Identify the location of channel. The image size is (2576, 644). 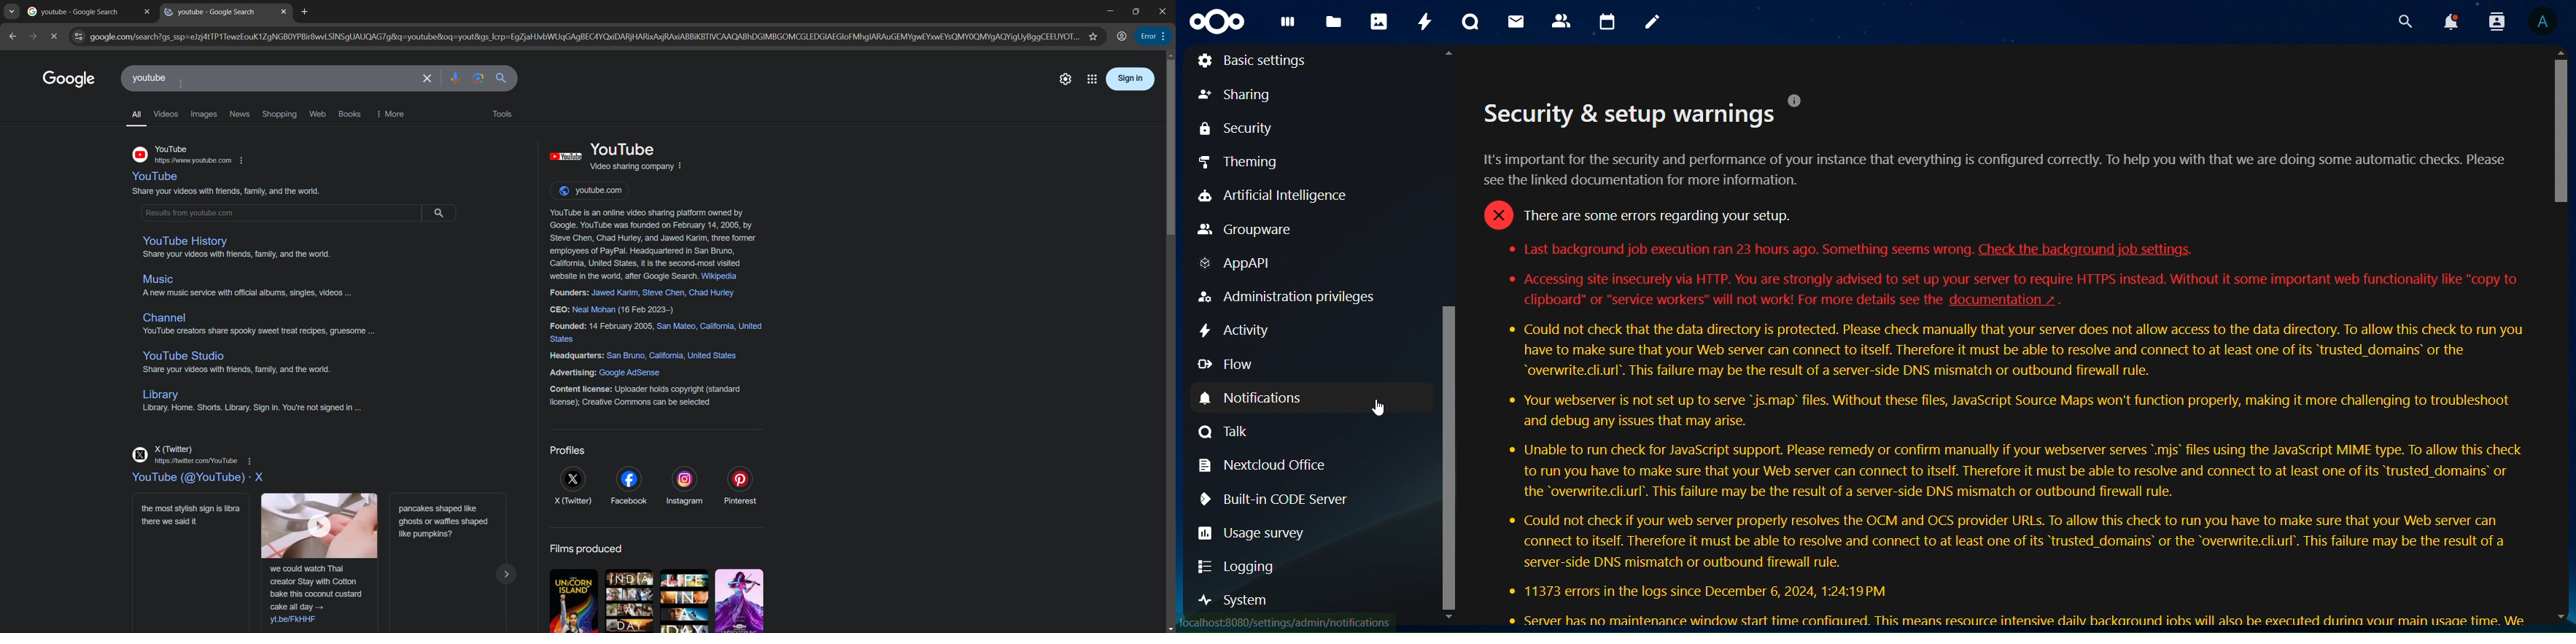
(166, 318).